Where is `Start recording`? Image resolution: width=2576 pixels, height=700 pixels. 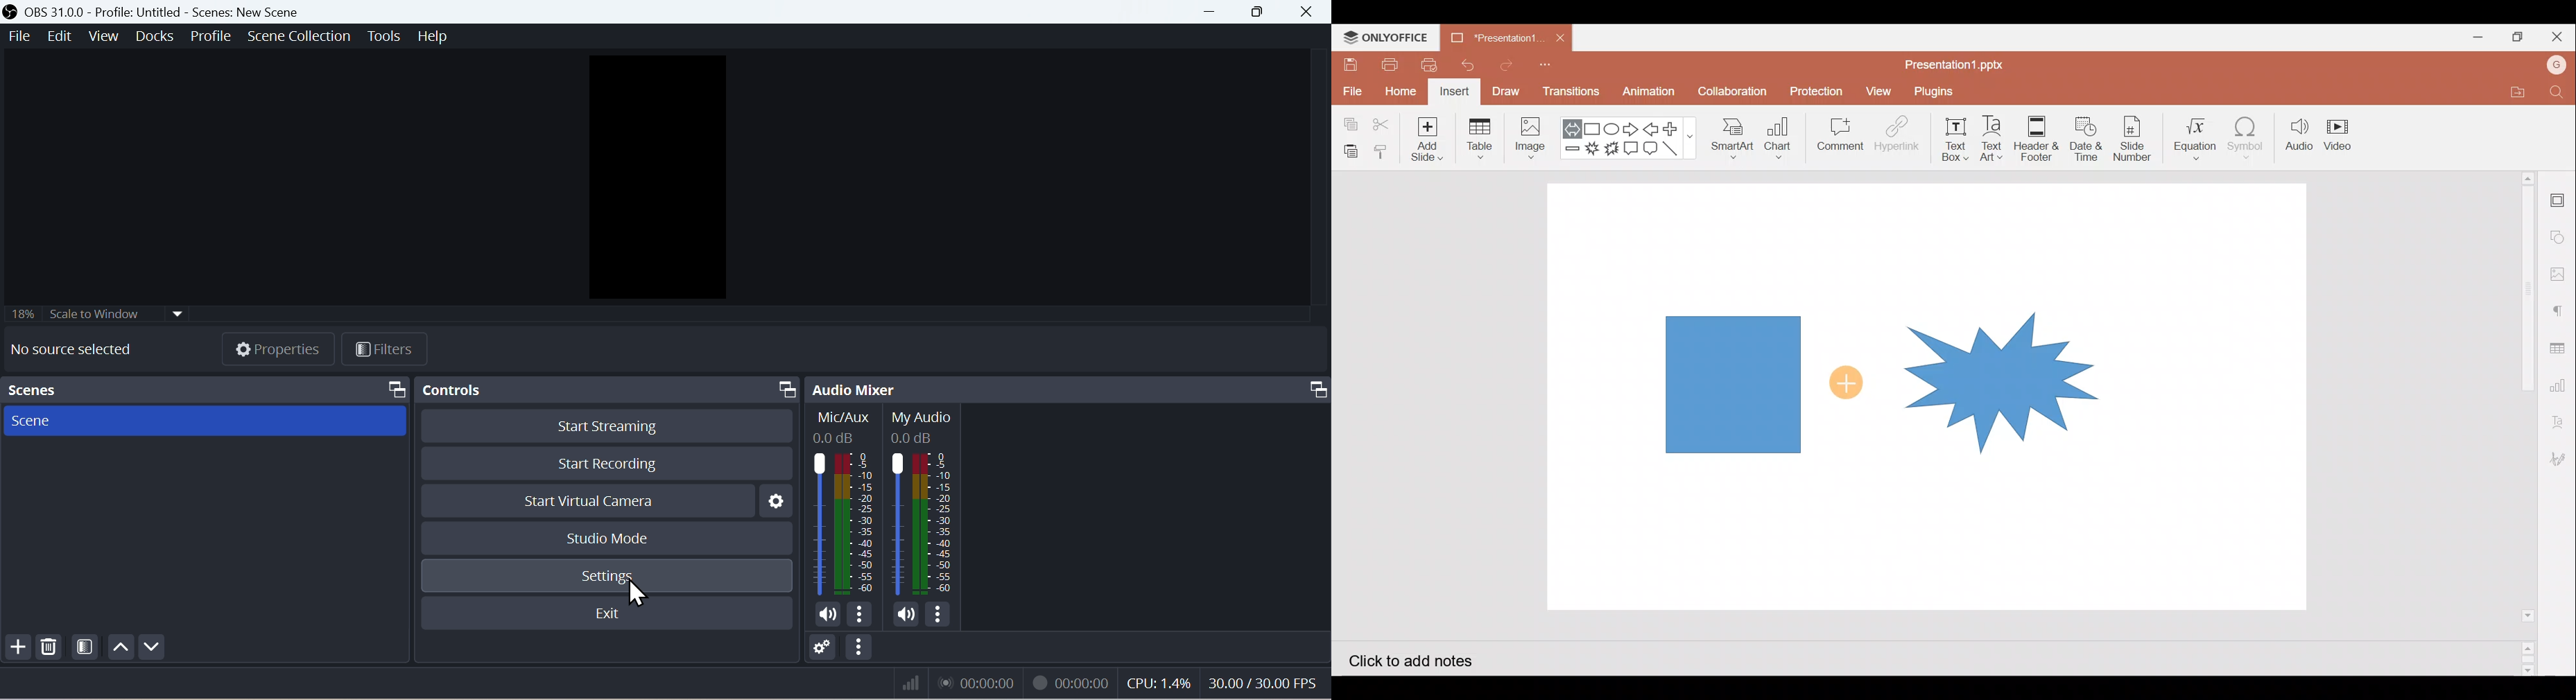 Start recording is located at coordinates (603, 463).